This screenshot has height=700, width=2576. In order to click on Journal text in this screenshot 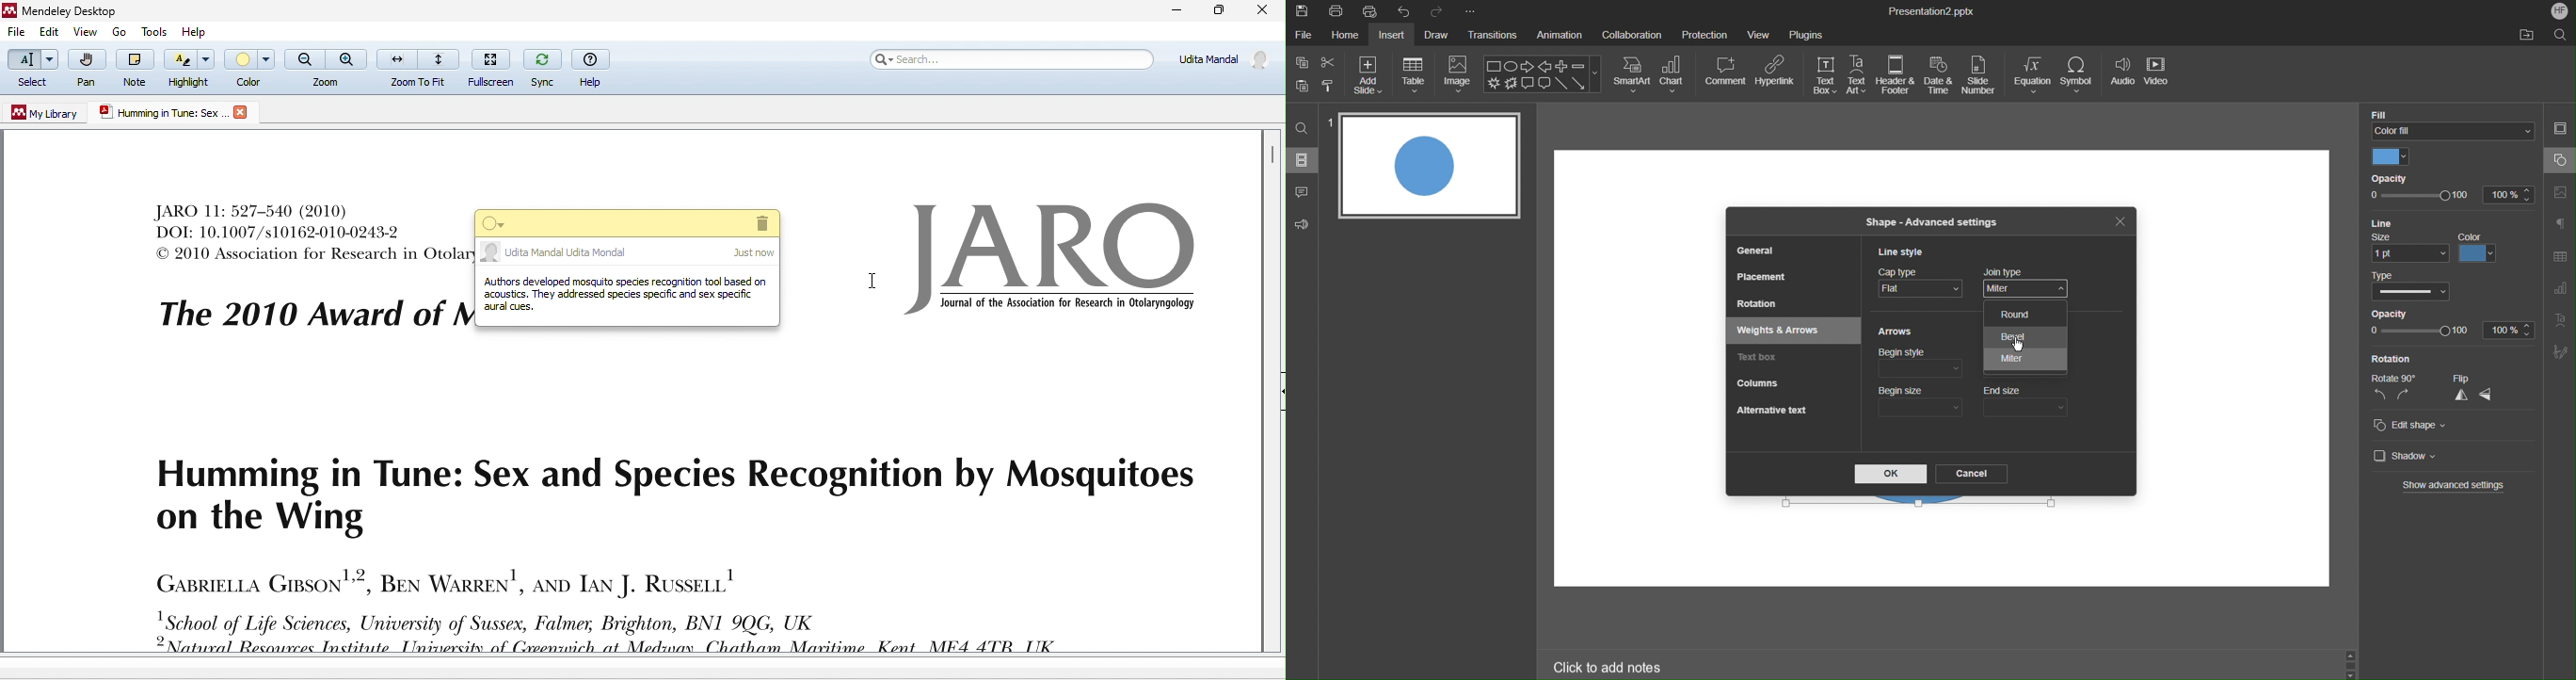, I will do `click(303, 234)`.